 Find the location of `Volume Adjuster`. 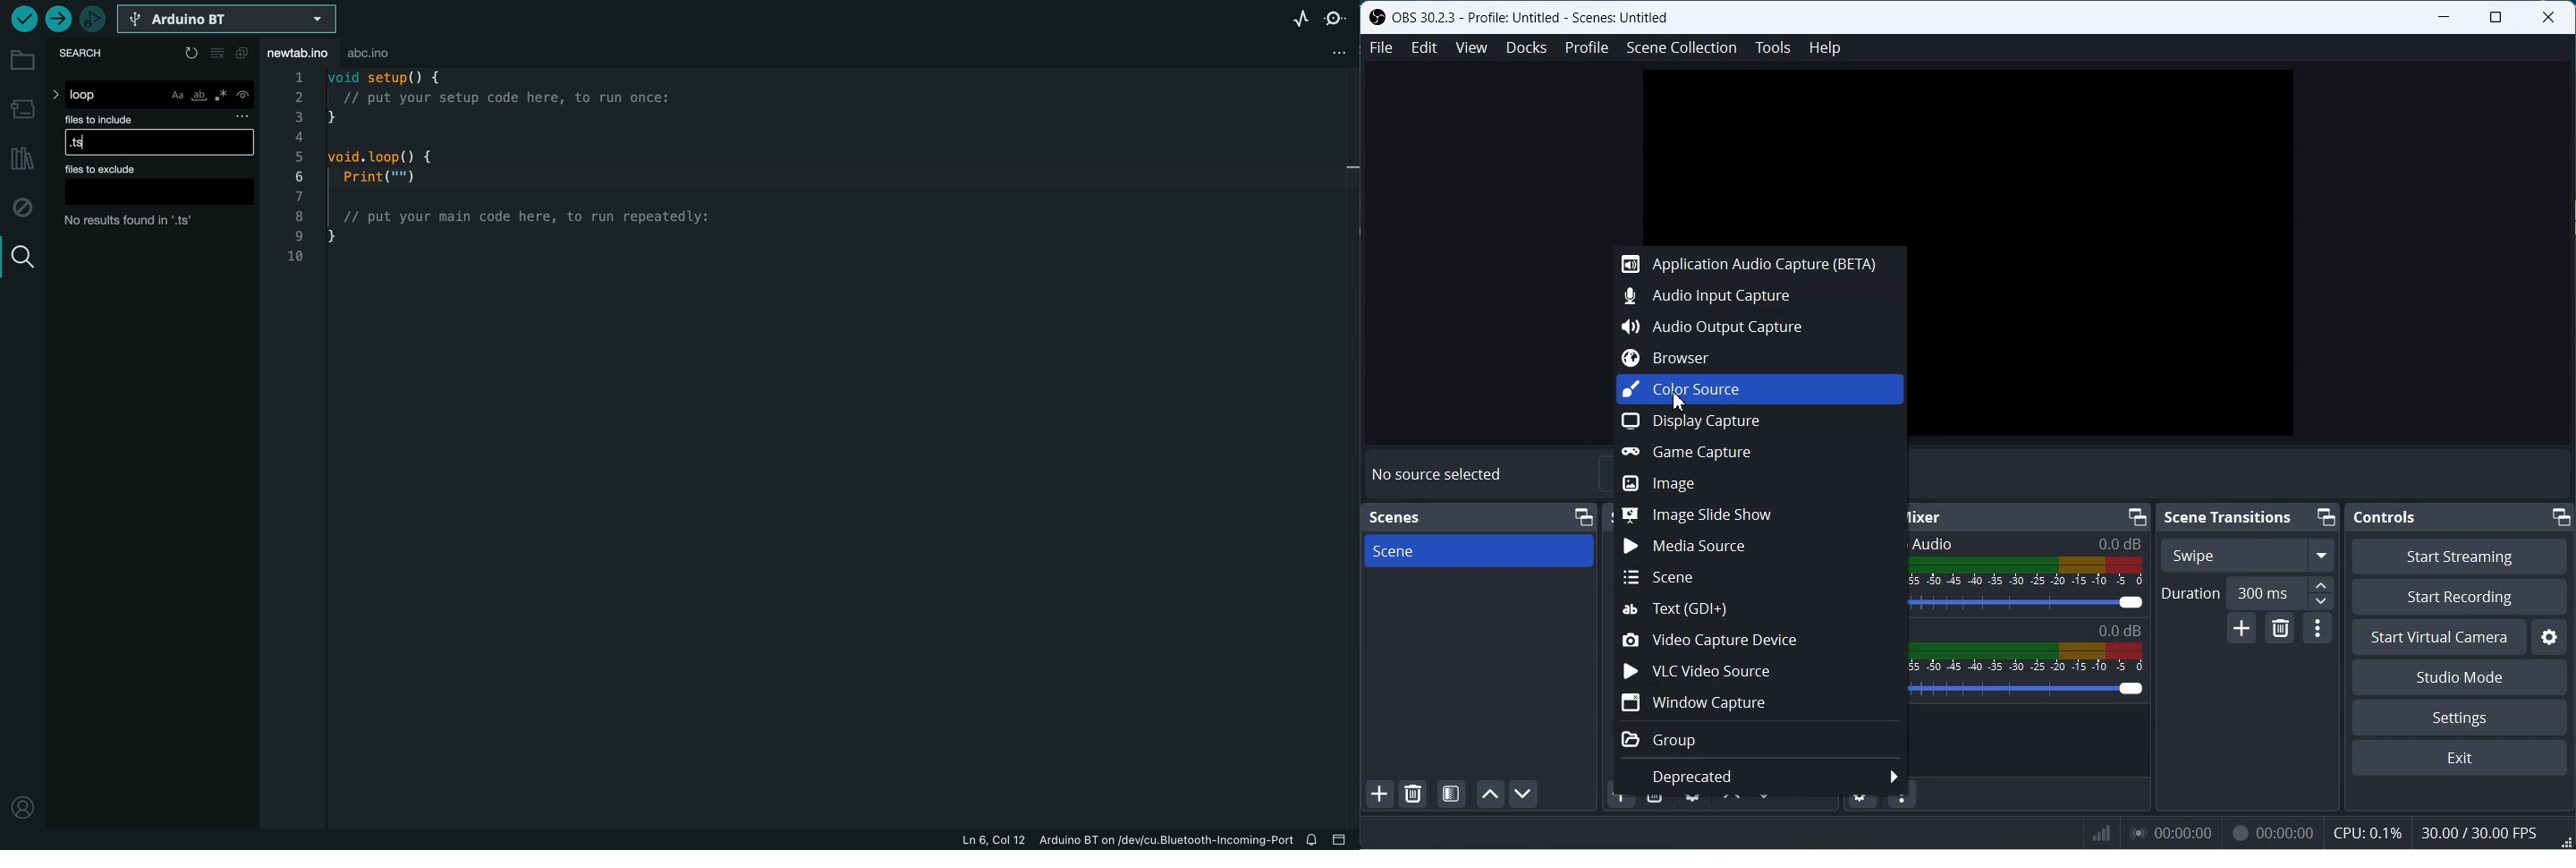

Volume Adjuster is located at coordinates (2031, 604).